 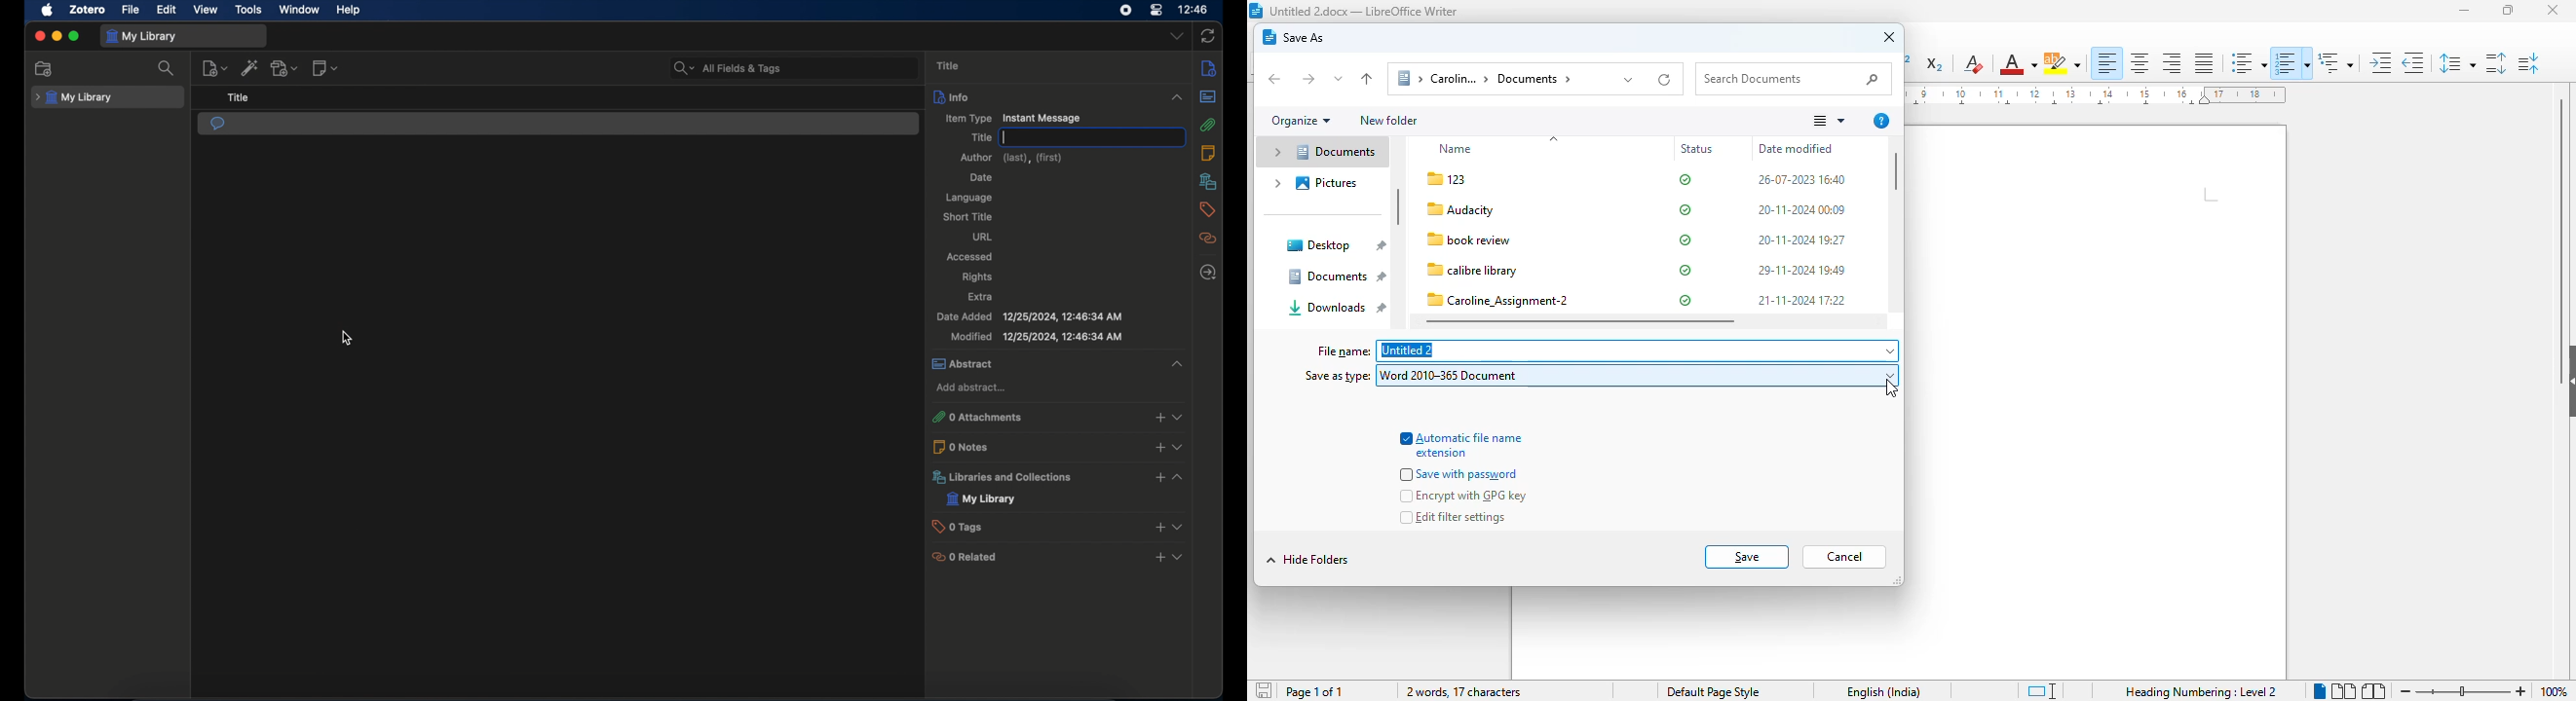 What do you see at coordinates (249, 10) in the screenshot?
I see `tools` at bounding box center [249, 10].